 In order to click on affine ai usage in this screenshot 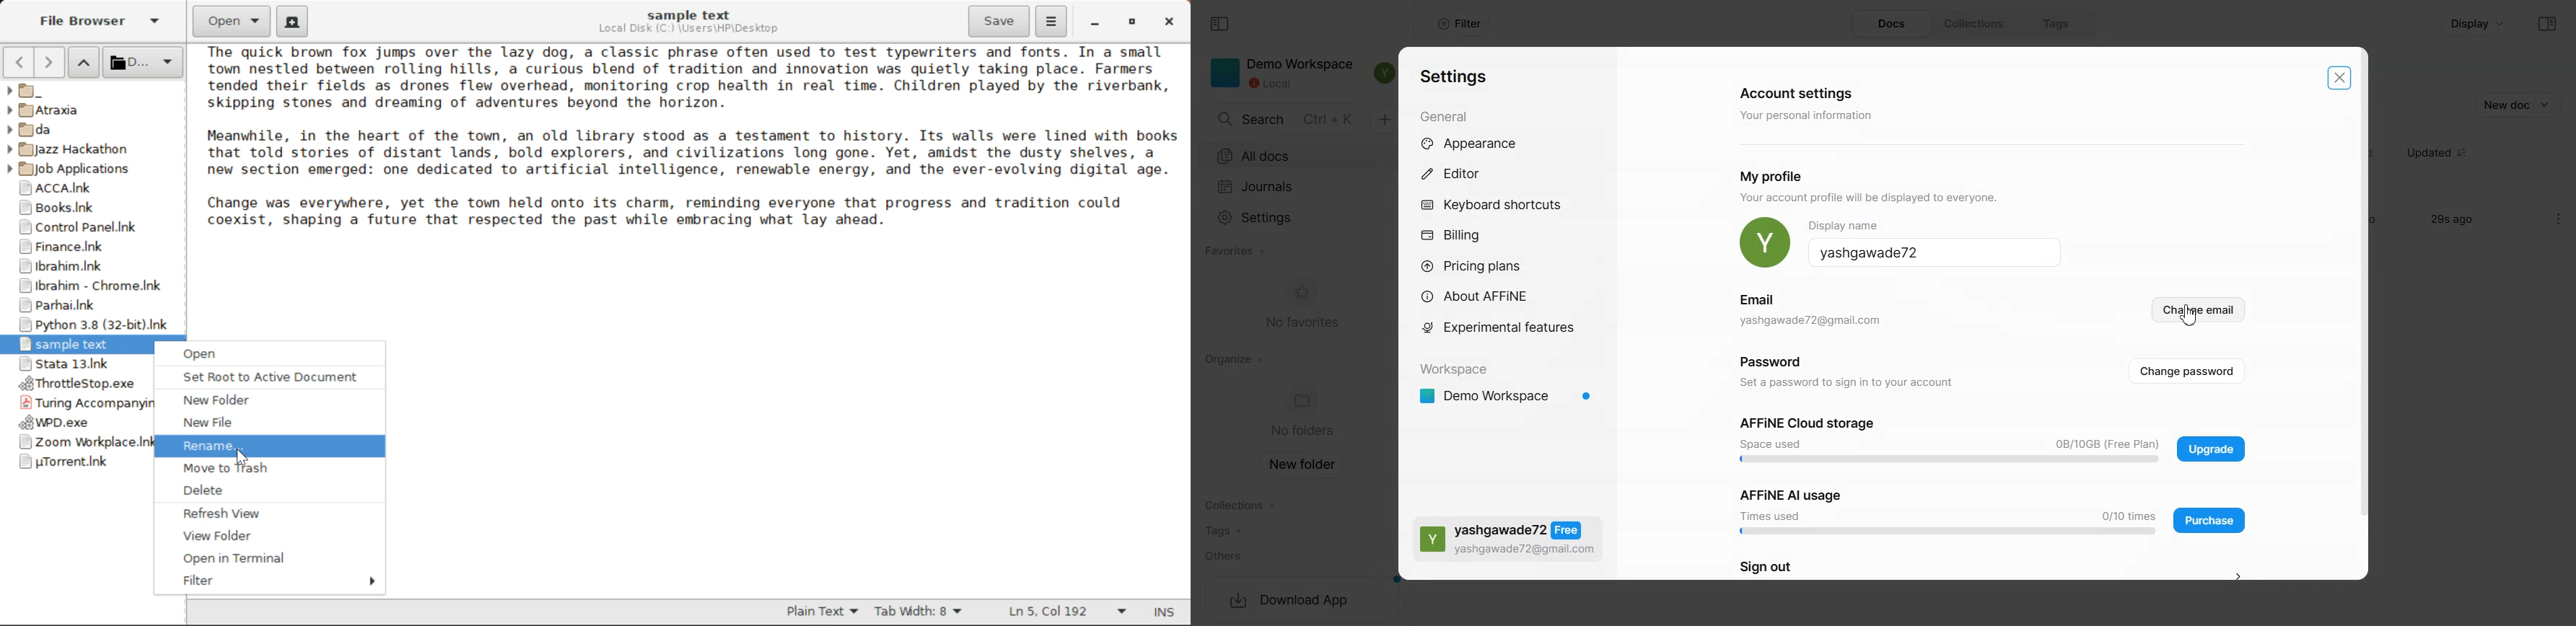, I will do `click(1792, 495)`.